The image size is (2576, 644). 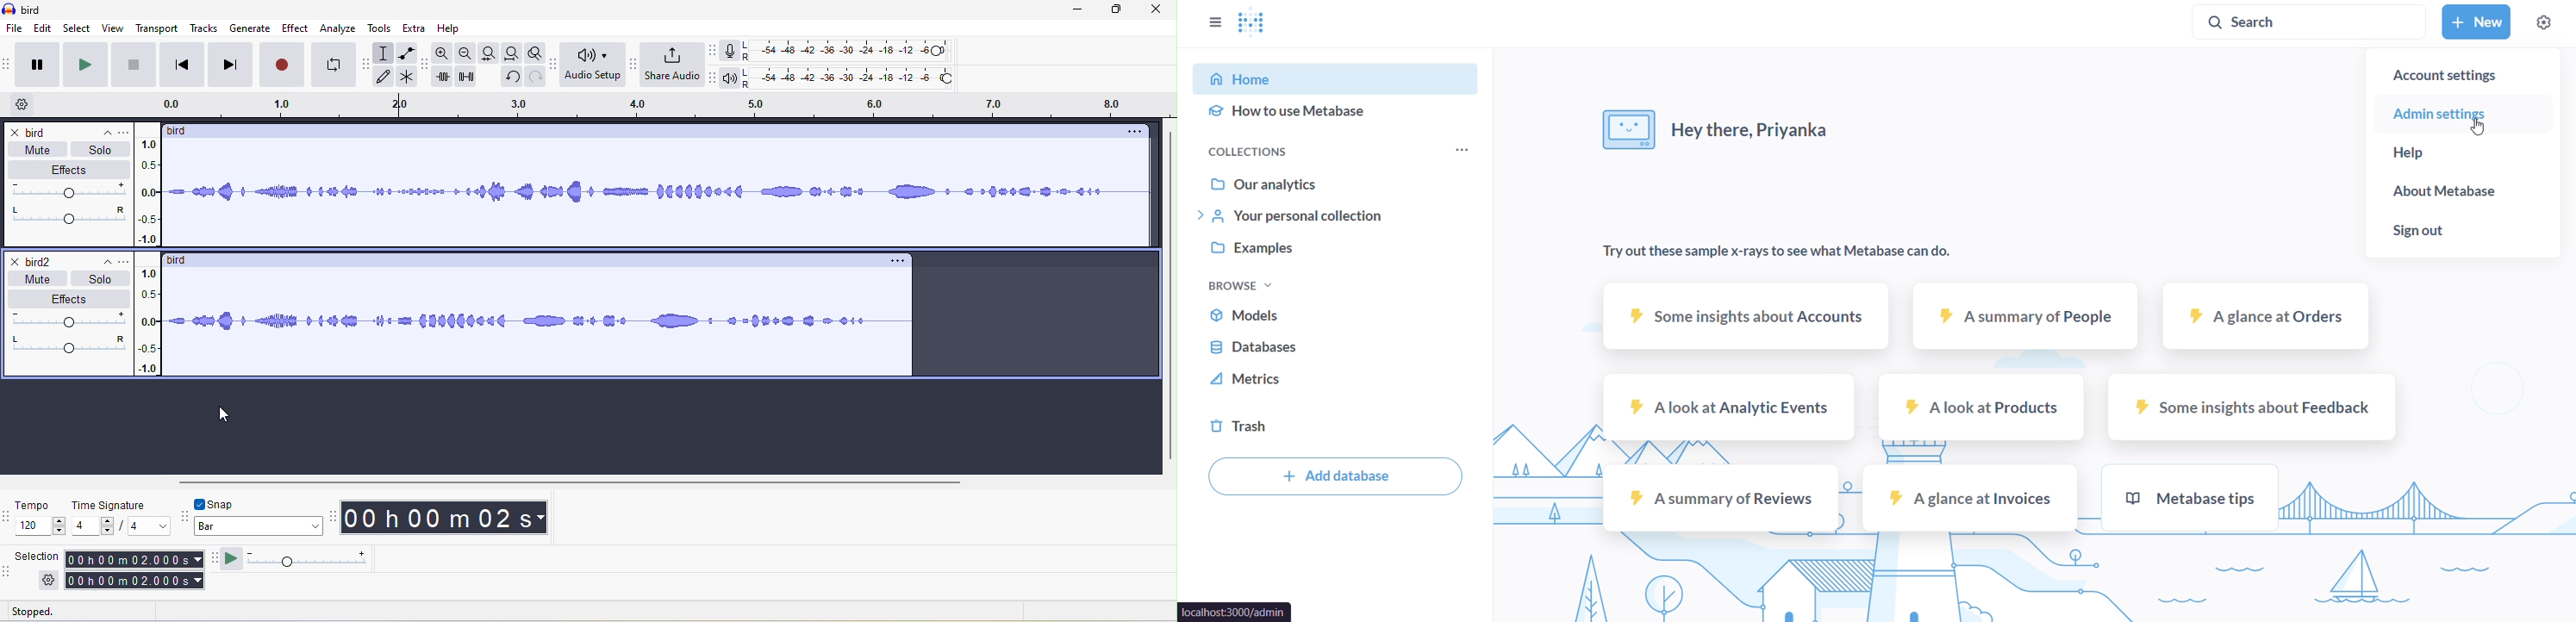 What do you see at coordinates (71, 344) in the screenshot?
I see `pan center` at bounding box center [71, 344].